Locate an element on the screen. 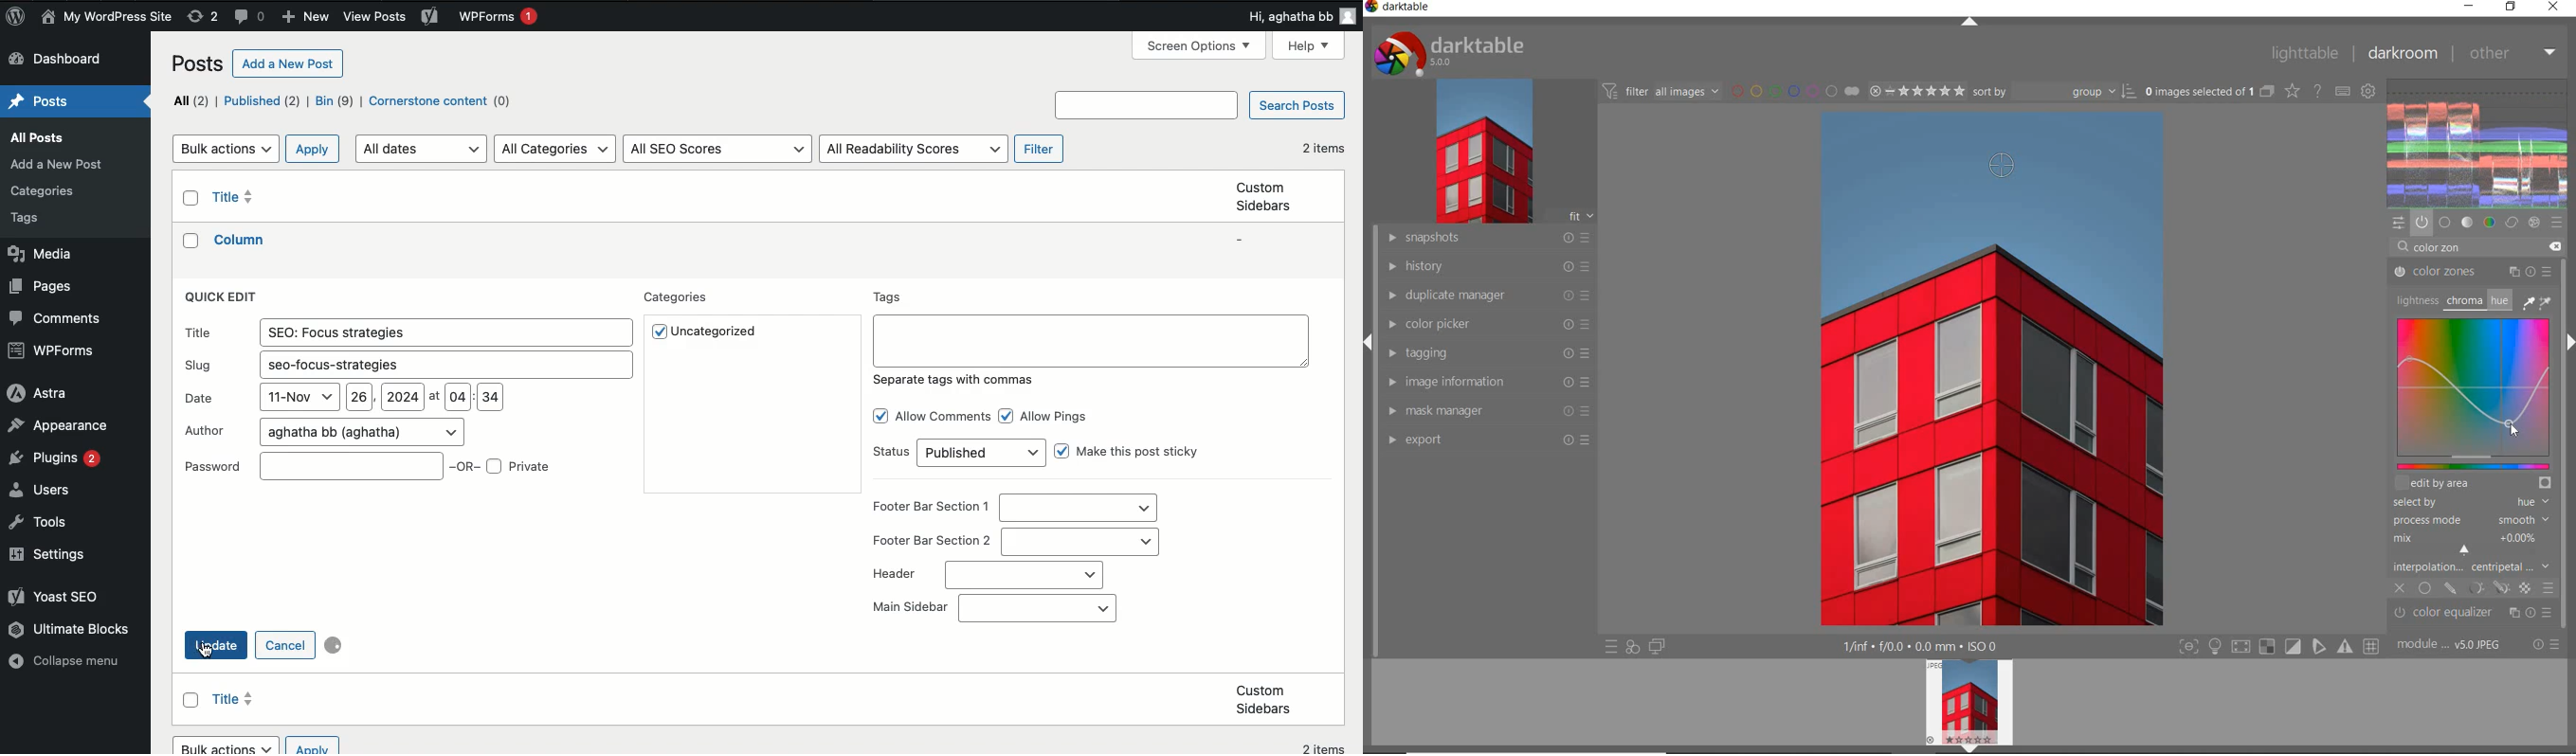 This screenshot has height=756, width=2576. Slug is located at coordinates (200, 366).